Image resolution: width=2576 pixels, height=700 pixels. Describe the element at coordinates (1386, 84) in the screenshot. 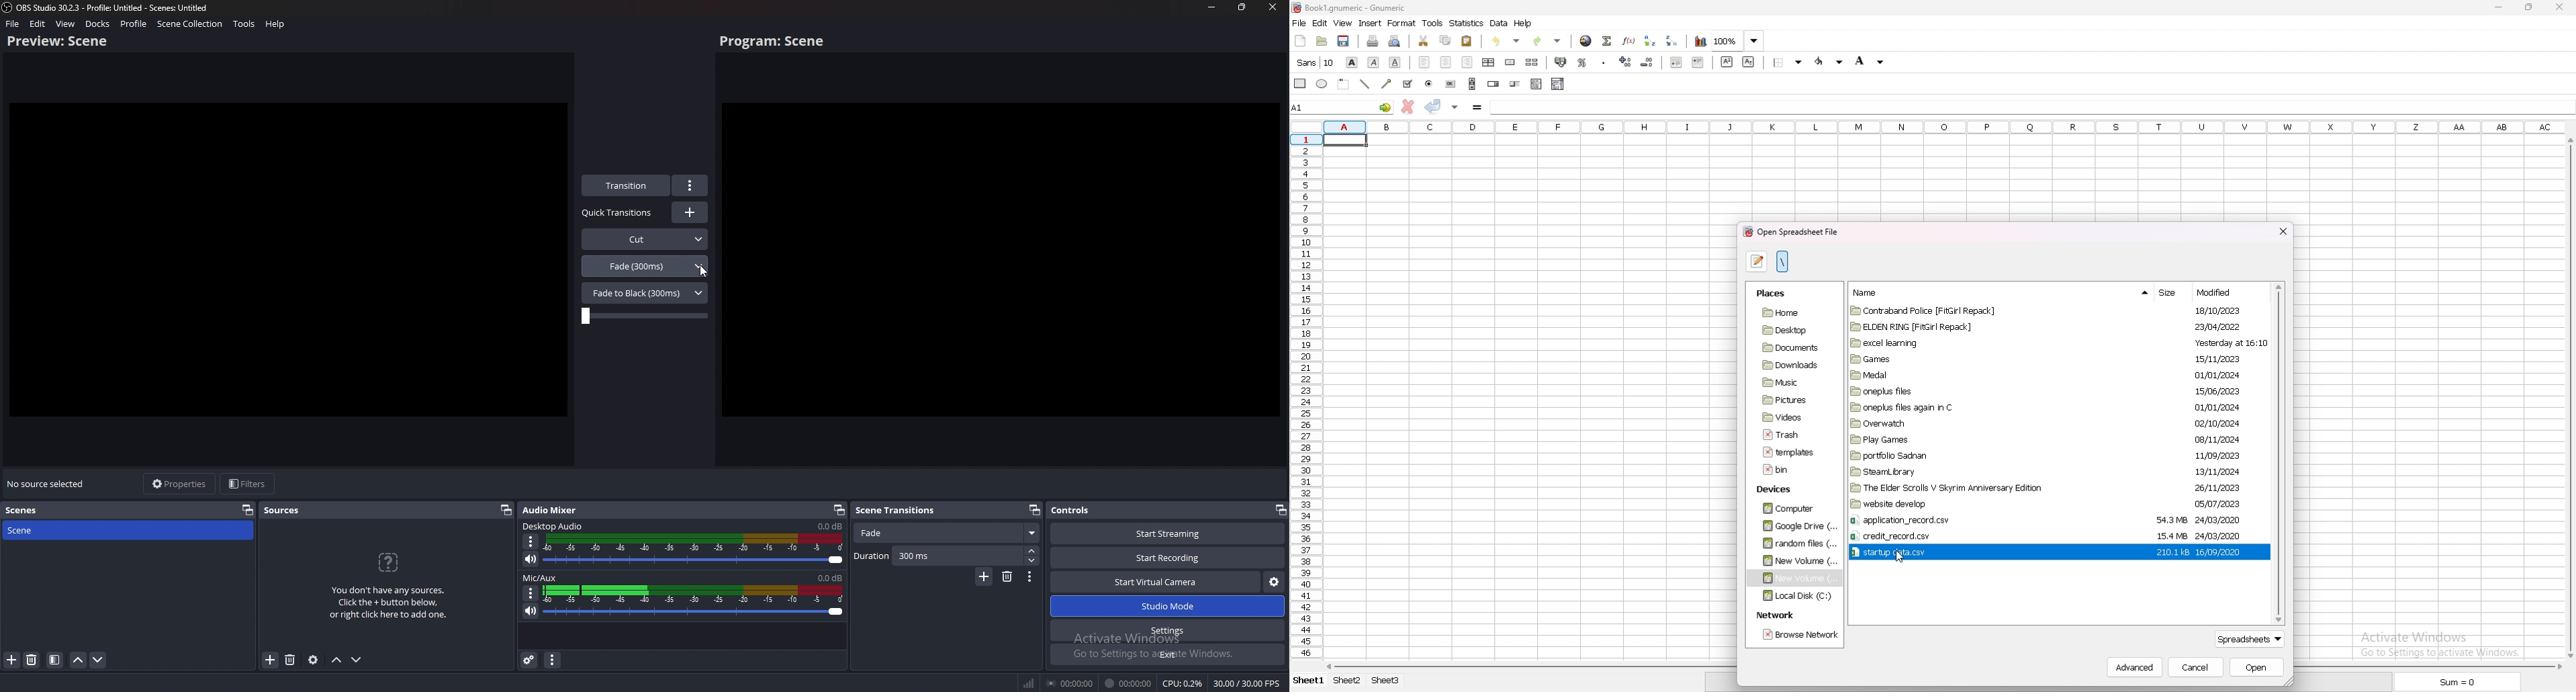

I see `arrowed line` at that location.